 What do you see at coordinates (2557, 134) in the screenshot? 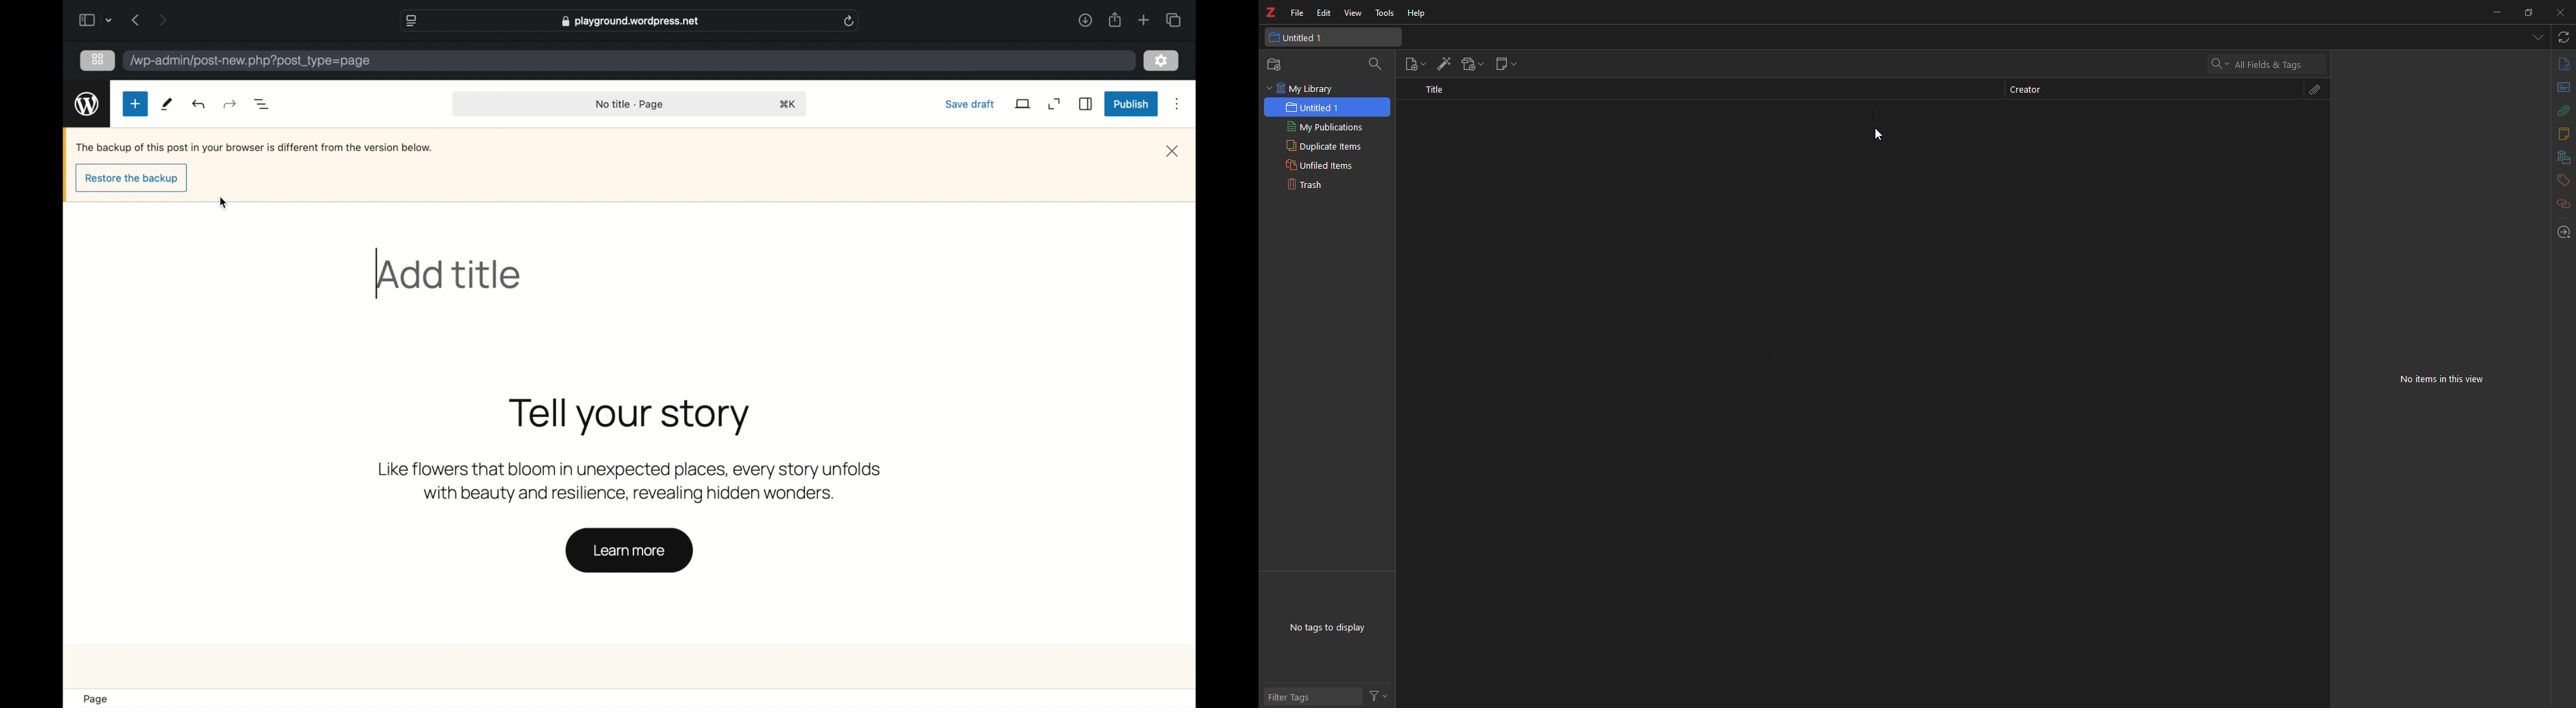
I see `notes` at bounding box center [2557, 134].